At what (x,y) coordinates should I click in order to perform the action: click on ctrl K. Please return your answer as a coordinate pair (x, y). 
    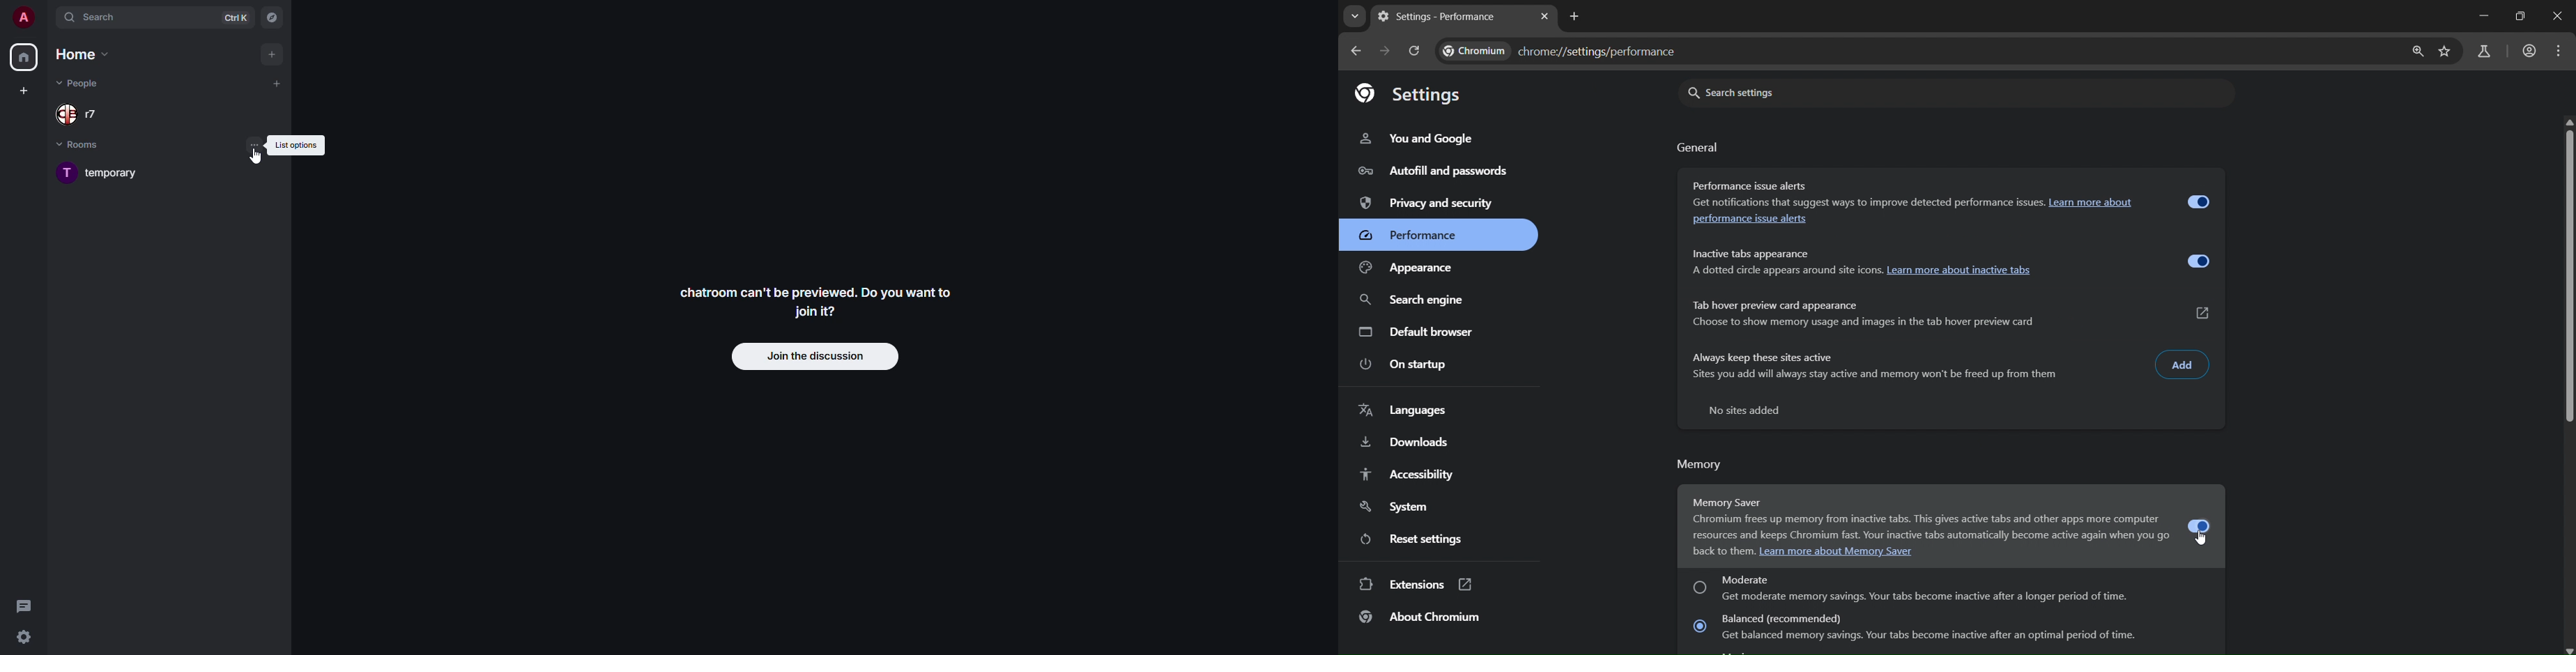
    Looking at the image, I should click on (236, 18).